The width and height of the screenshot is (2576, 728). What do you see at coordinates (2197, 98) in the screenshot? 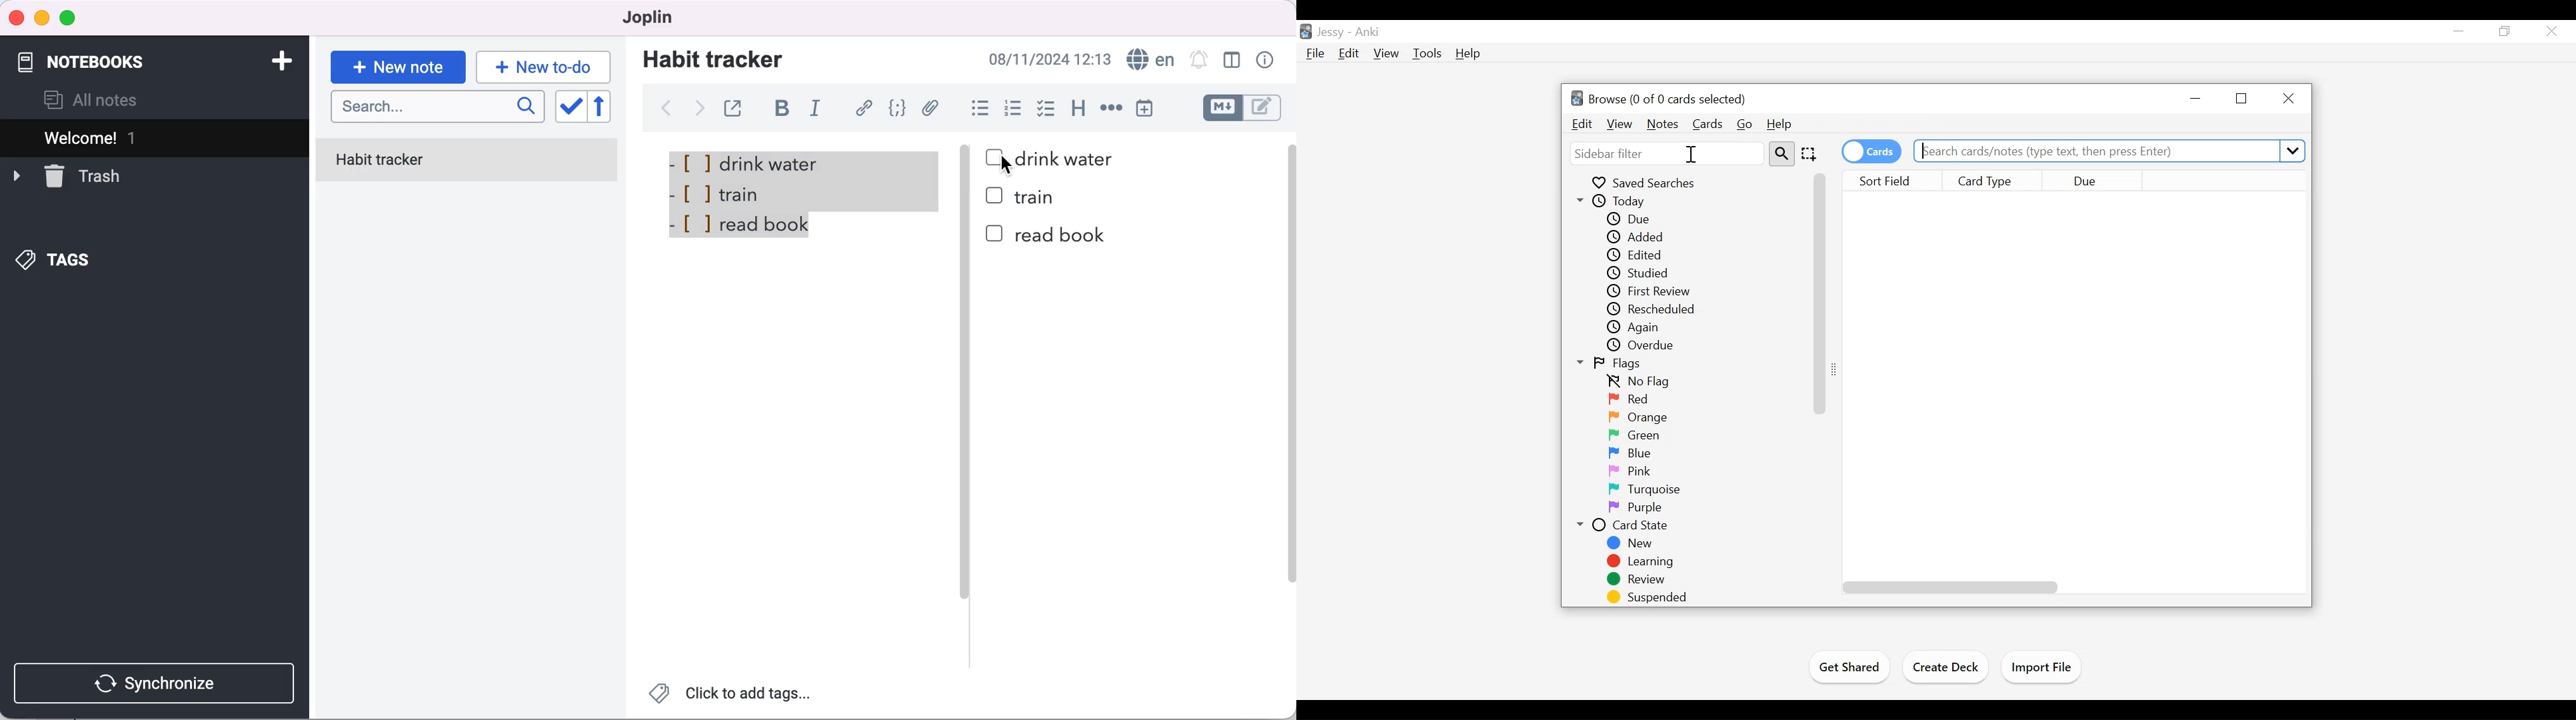
I see `minimize` at bounding box center [2197, 98].